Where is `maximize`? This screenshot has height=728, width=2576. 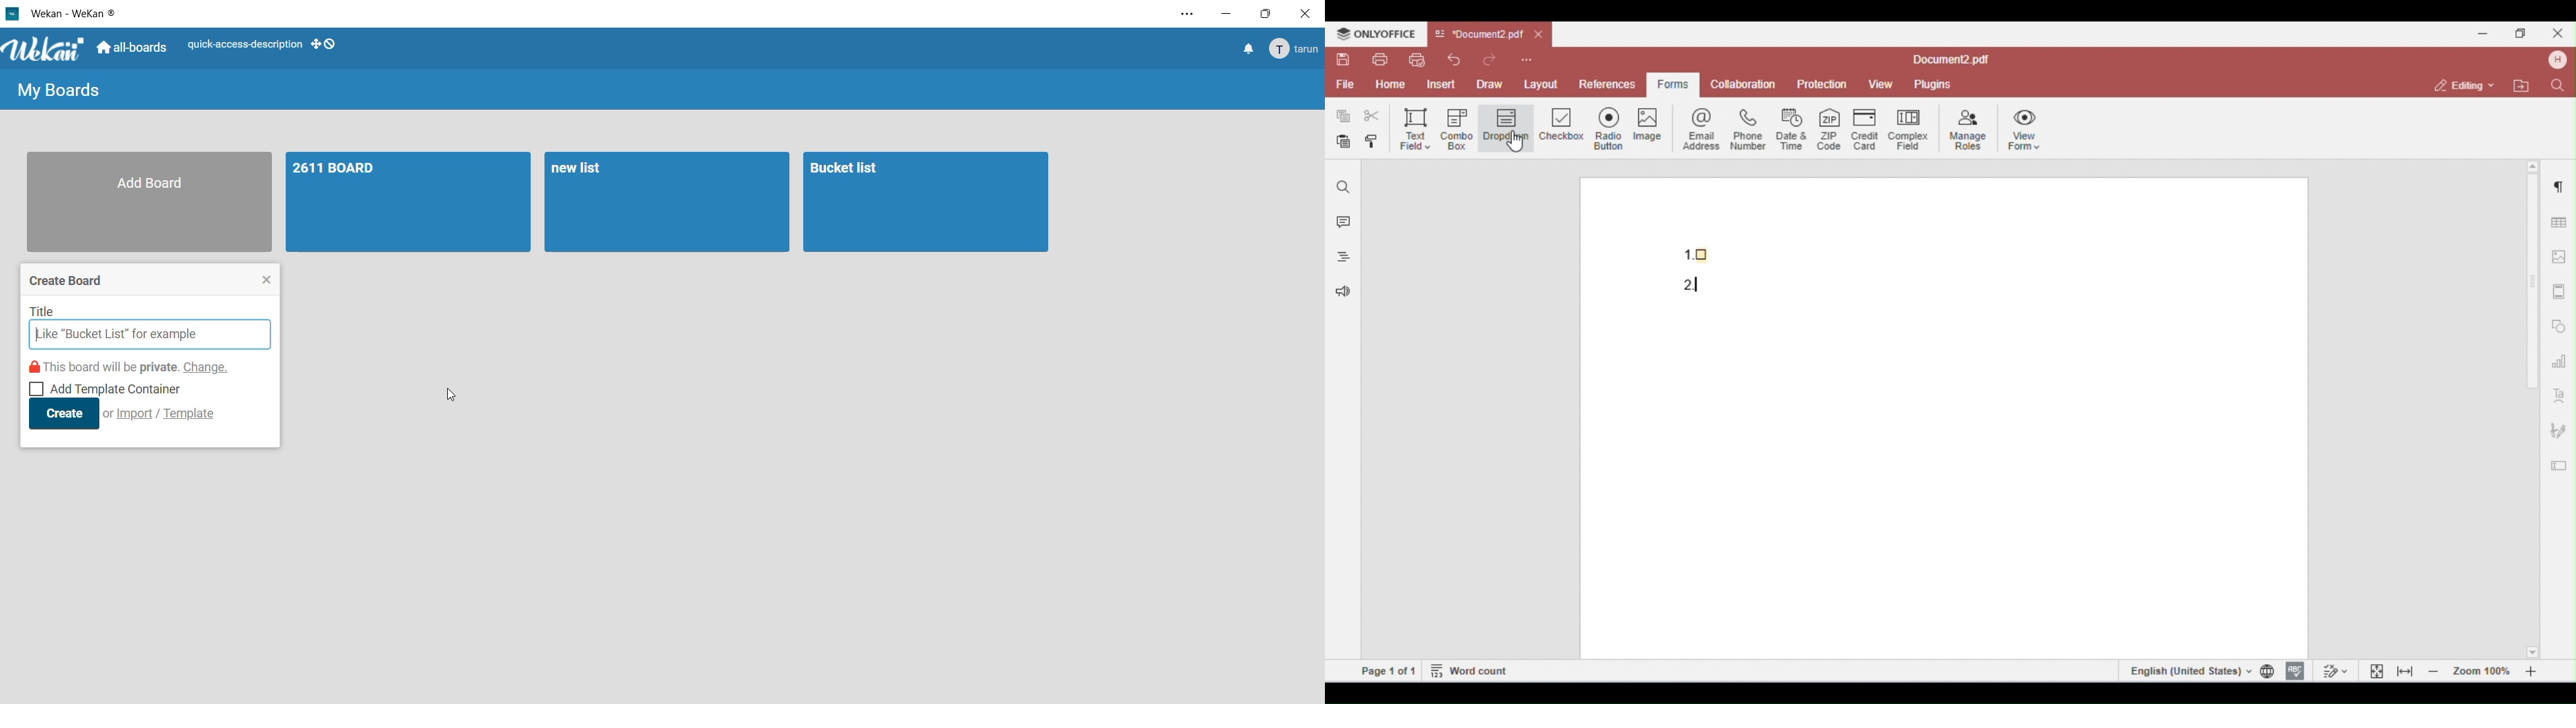
maximize is located at coordinates (1266, 12).